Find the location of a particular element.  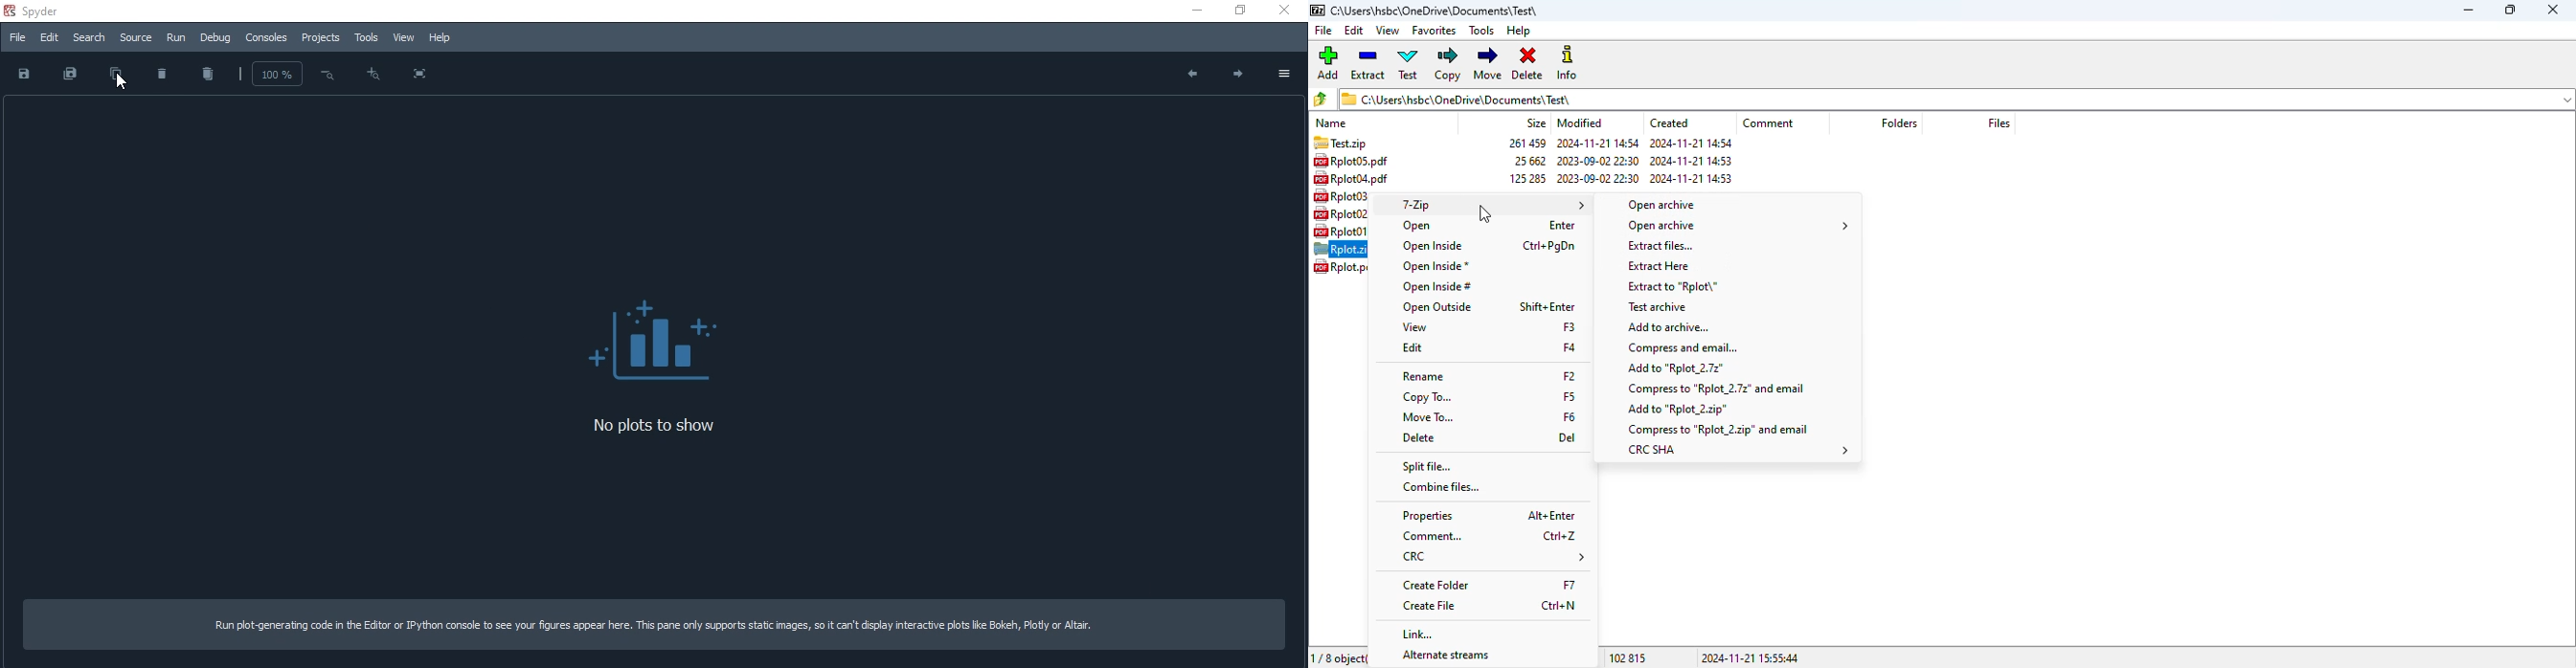

cursor is located at coordinates (118, 83).